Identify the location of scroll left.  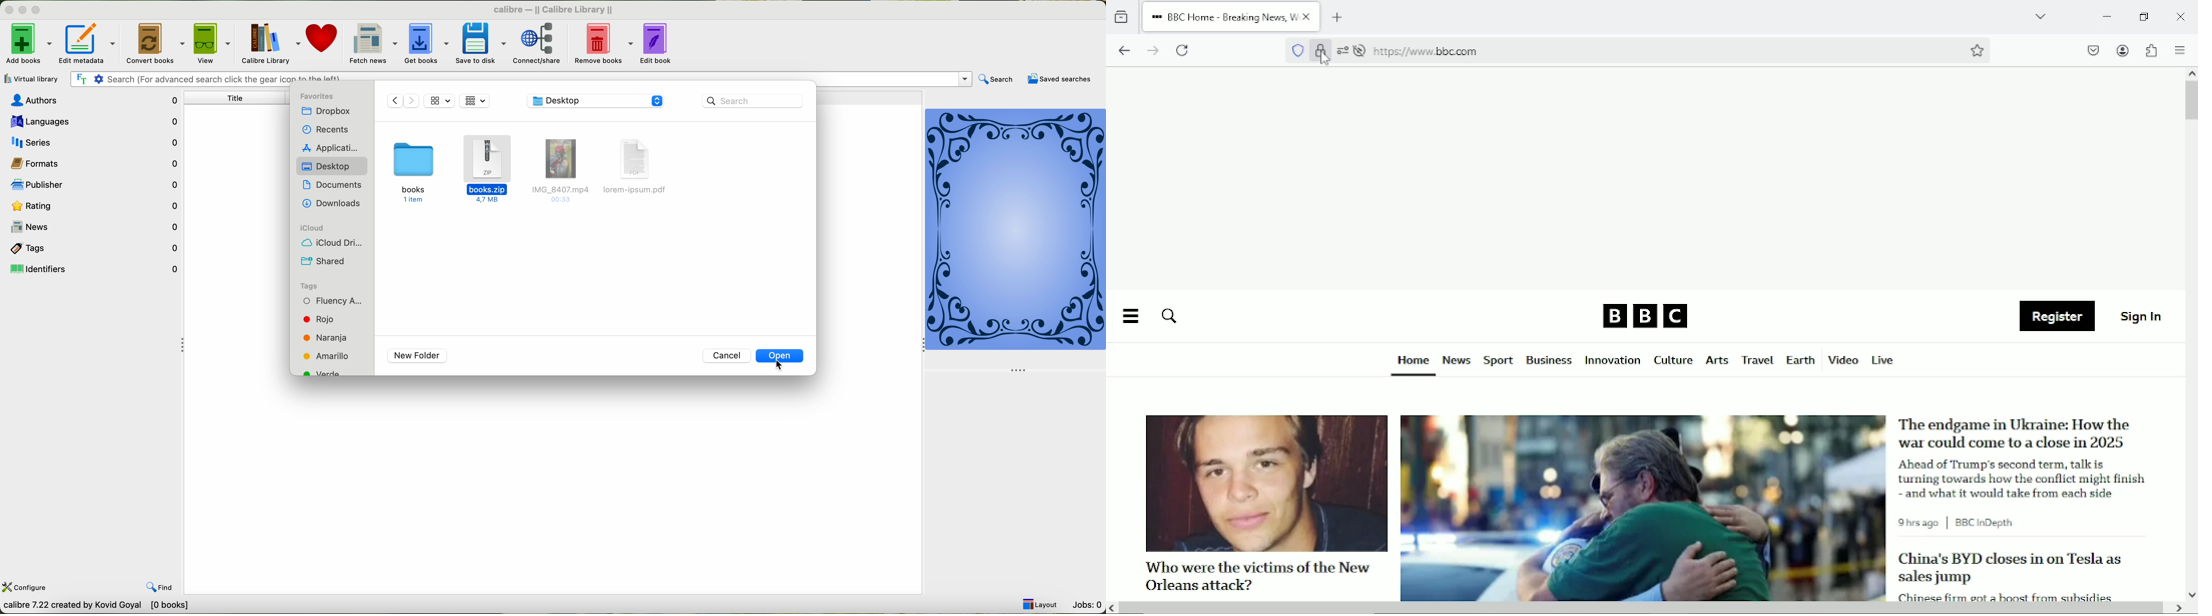
(1113, 608).